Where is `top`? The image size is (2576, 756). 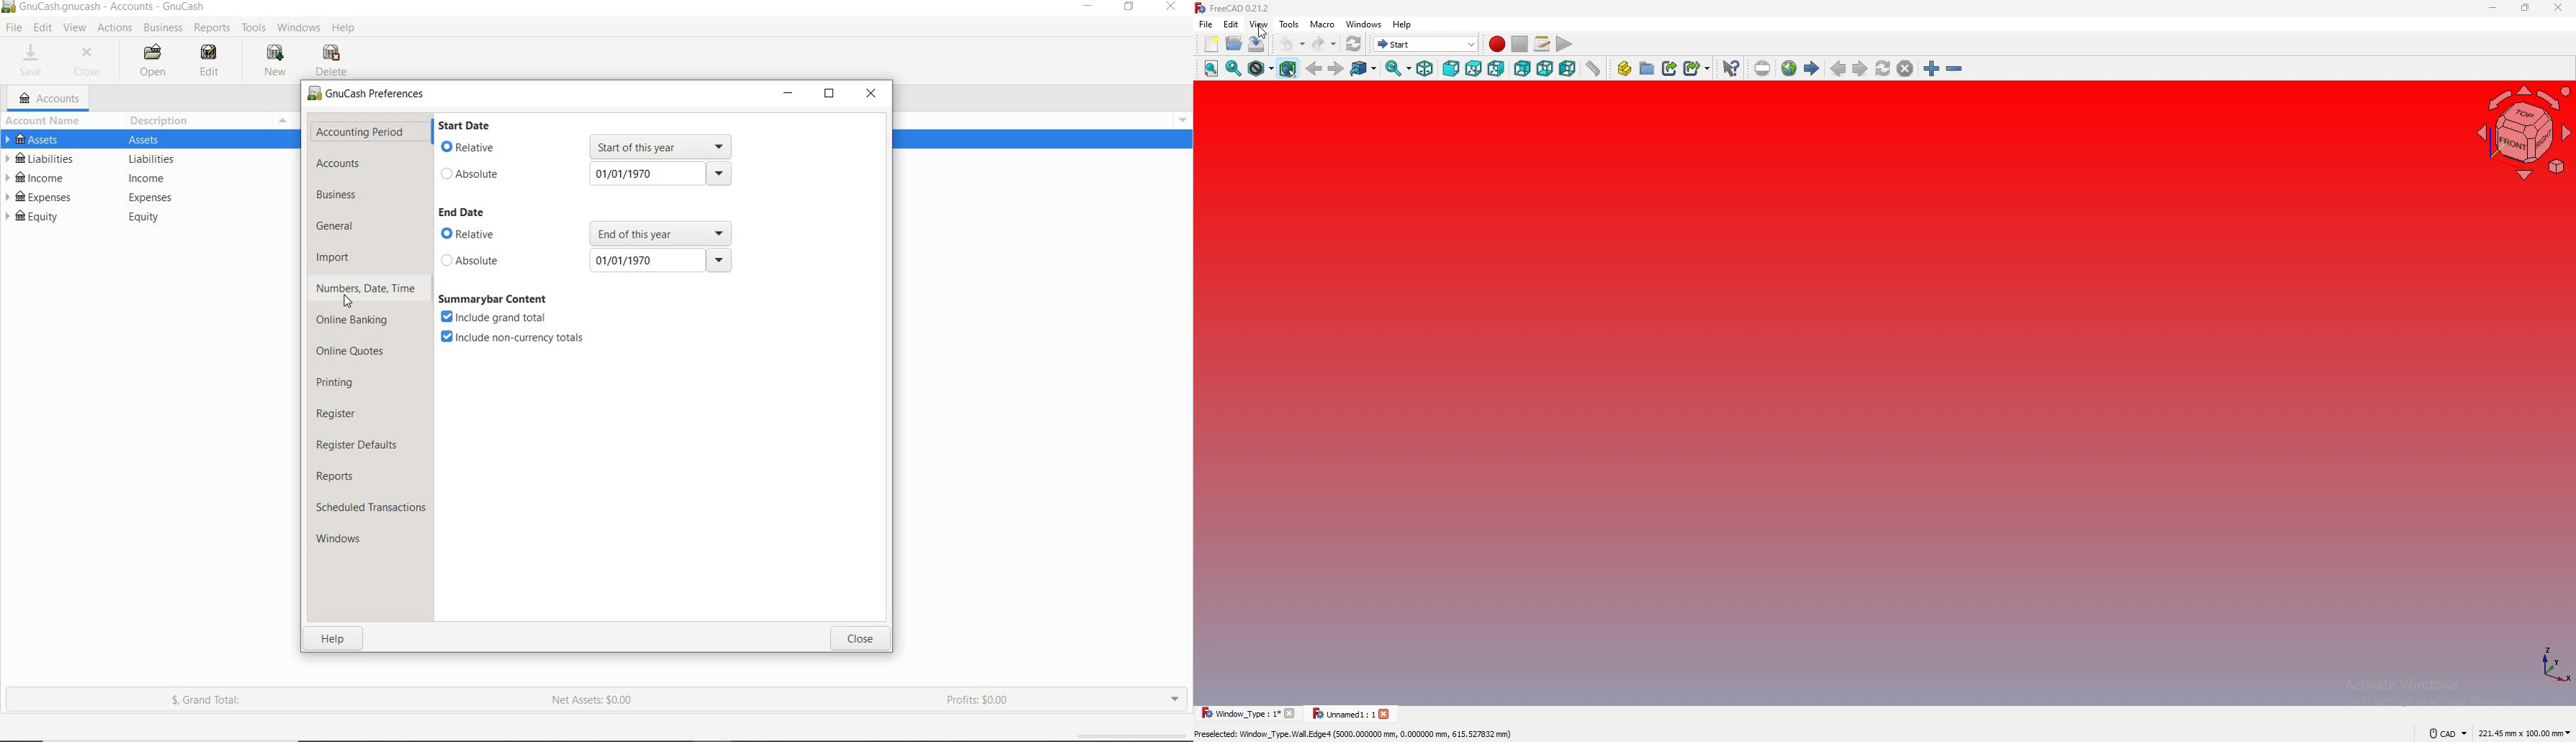
top is located at coordinates (1474, 69).